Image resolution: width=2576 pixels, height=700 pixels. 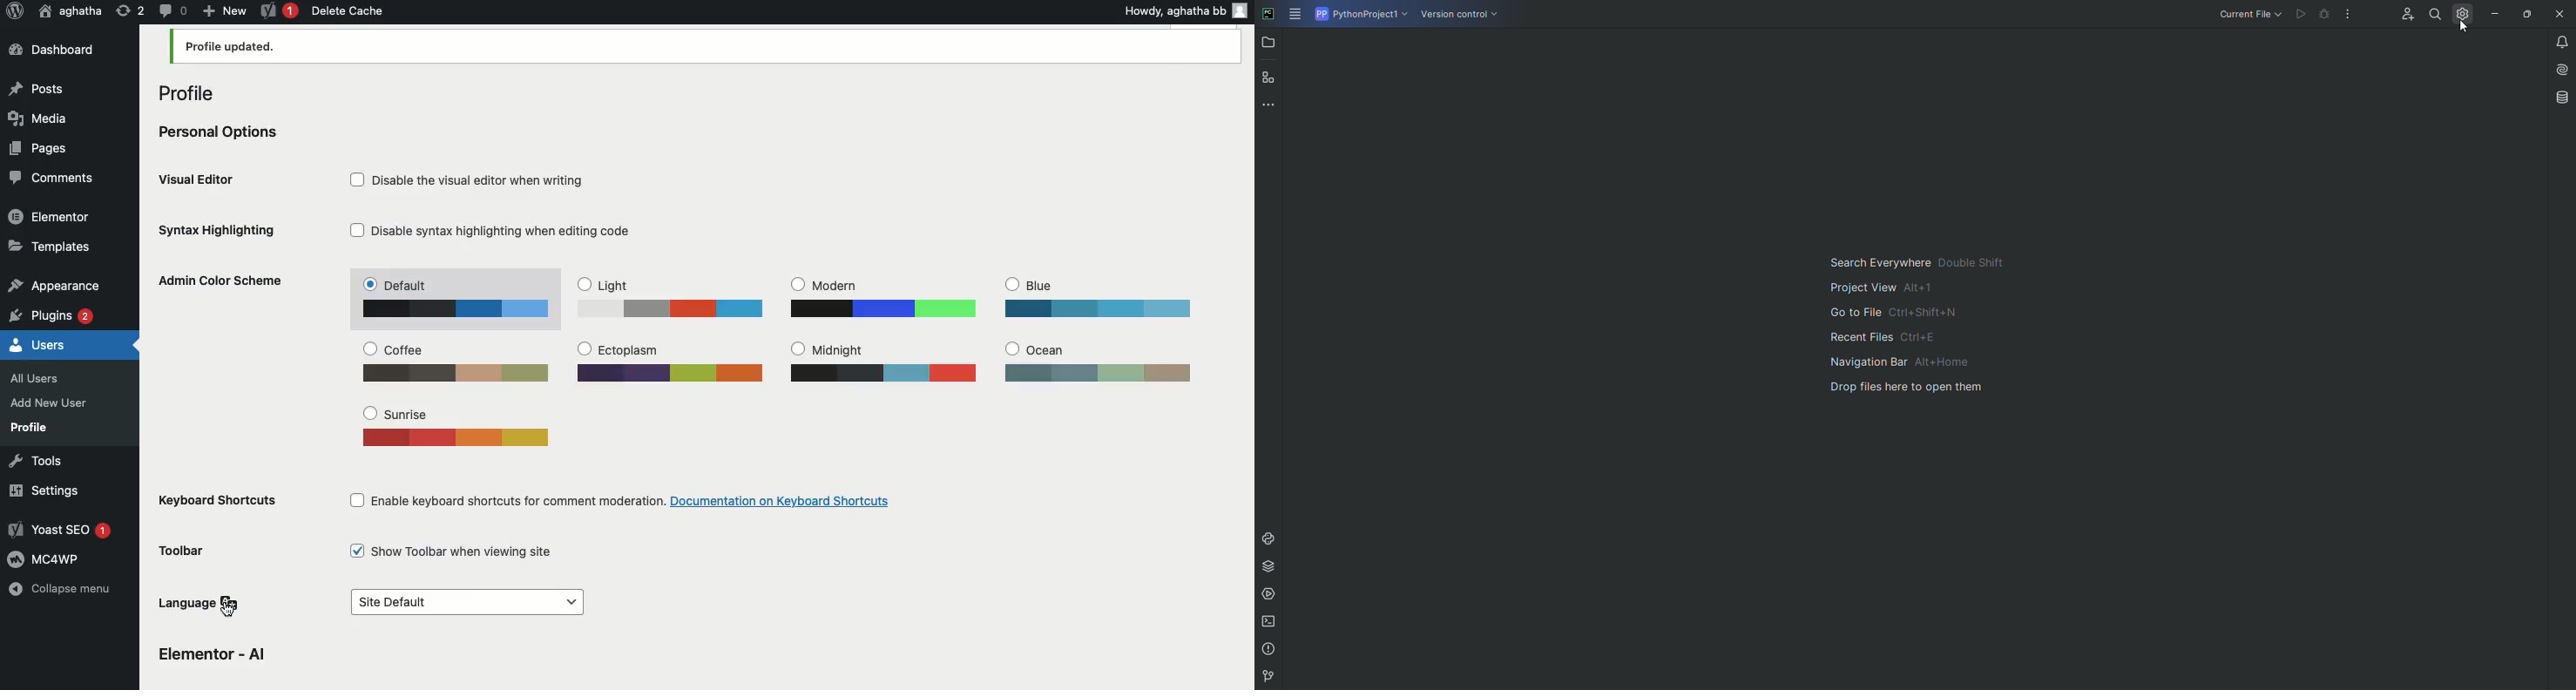 What do you see at coordinates (1094, 359) in the screenshot?
I see `Ocean` at bounding box center [1094, 359].